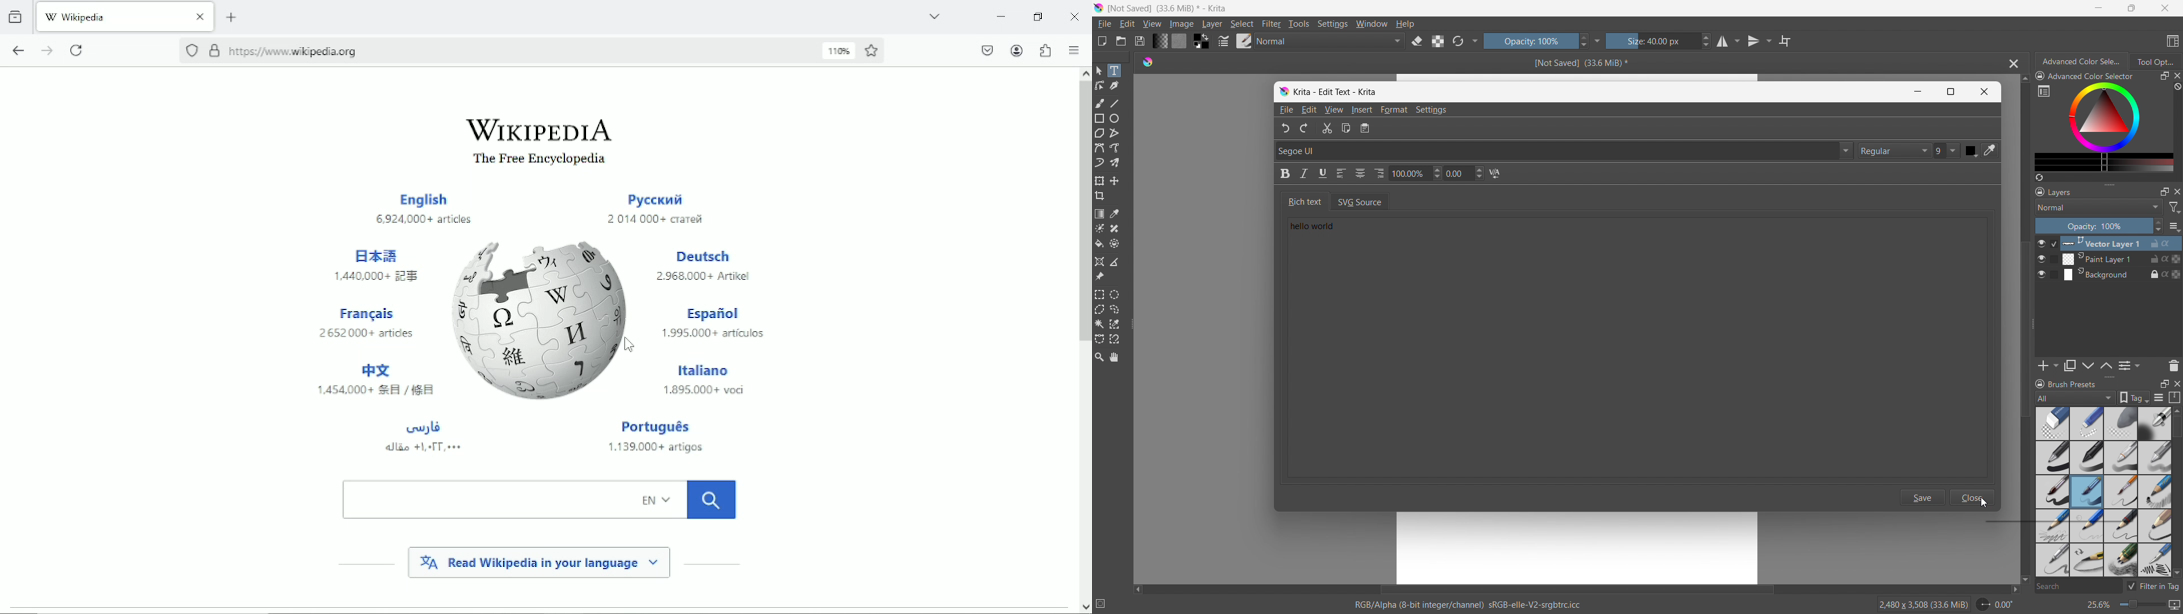  Describe the element at coordinates (713, 324) in the screenshot. I see `Espaiiol1.995000+ articulos` at that location.